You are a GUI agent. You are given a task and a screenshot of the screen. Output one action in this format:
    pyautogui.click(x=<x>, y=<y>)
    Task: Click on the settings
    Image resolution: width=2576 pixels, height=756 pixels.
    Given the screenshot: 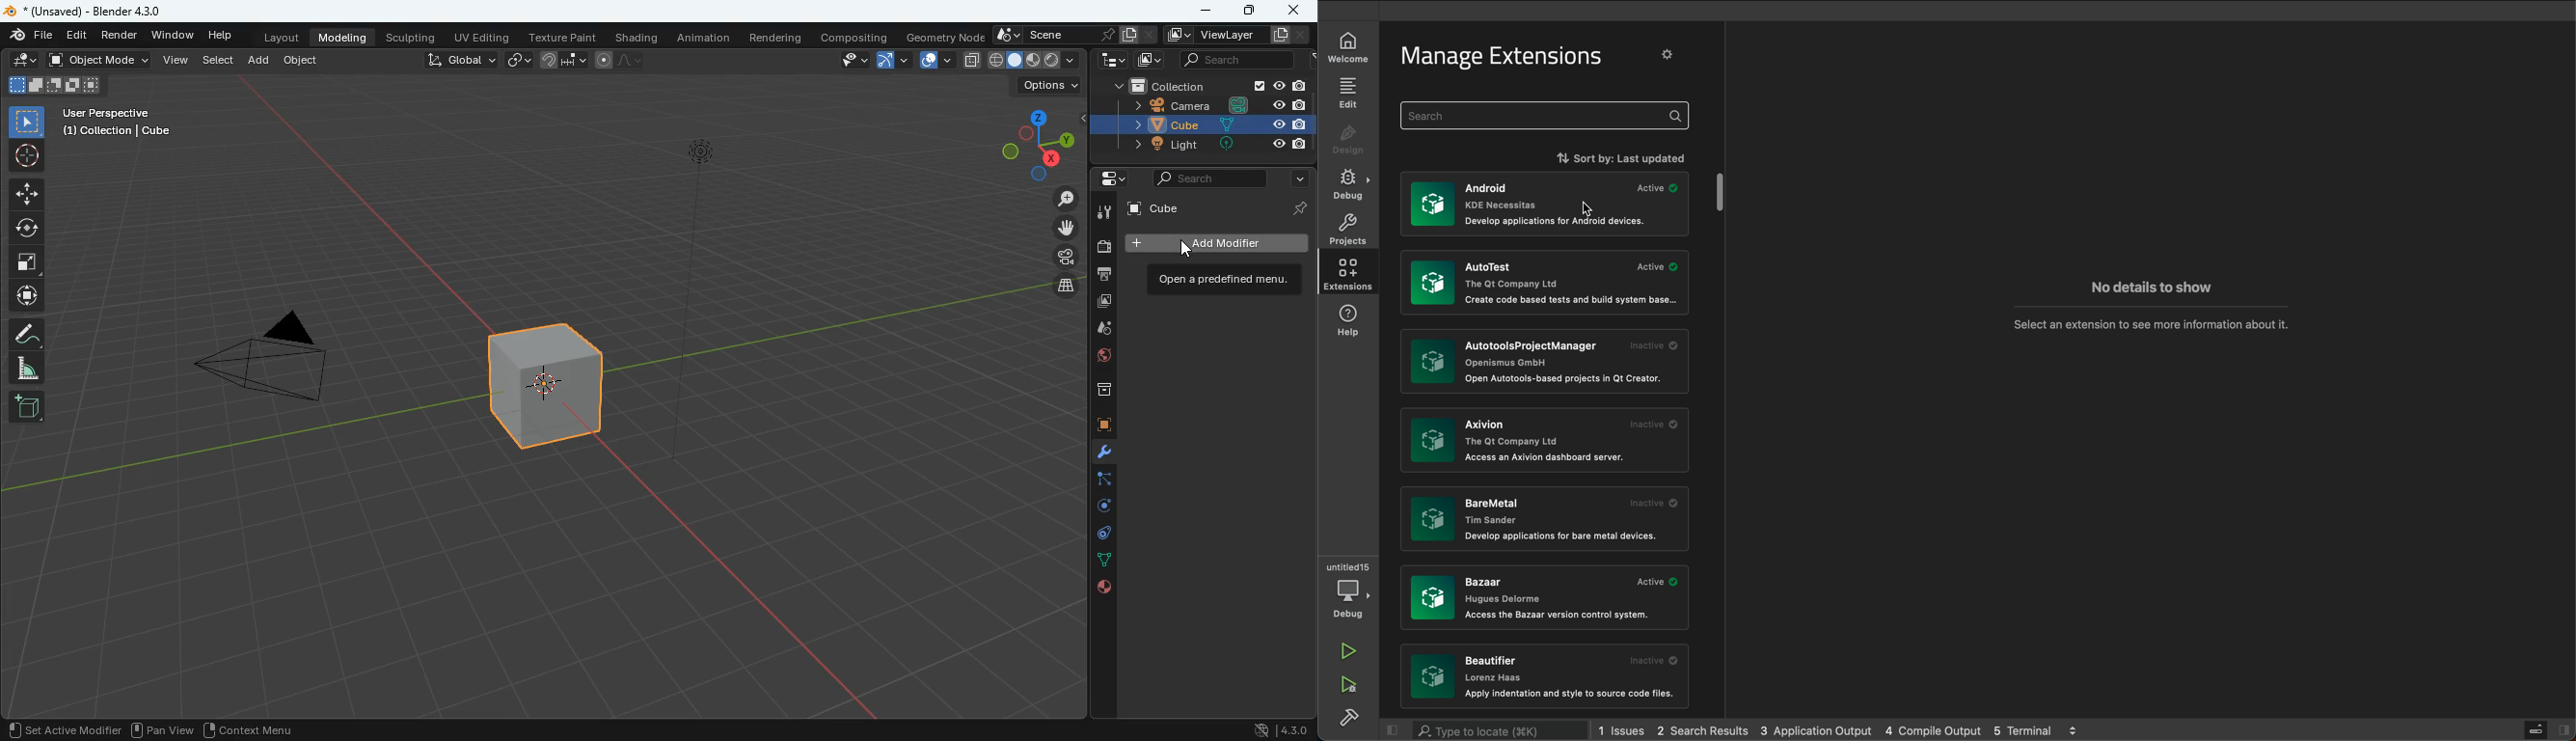 What is the action you would take?
    pyautogui.click(x=1108, y=178)
    